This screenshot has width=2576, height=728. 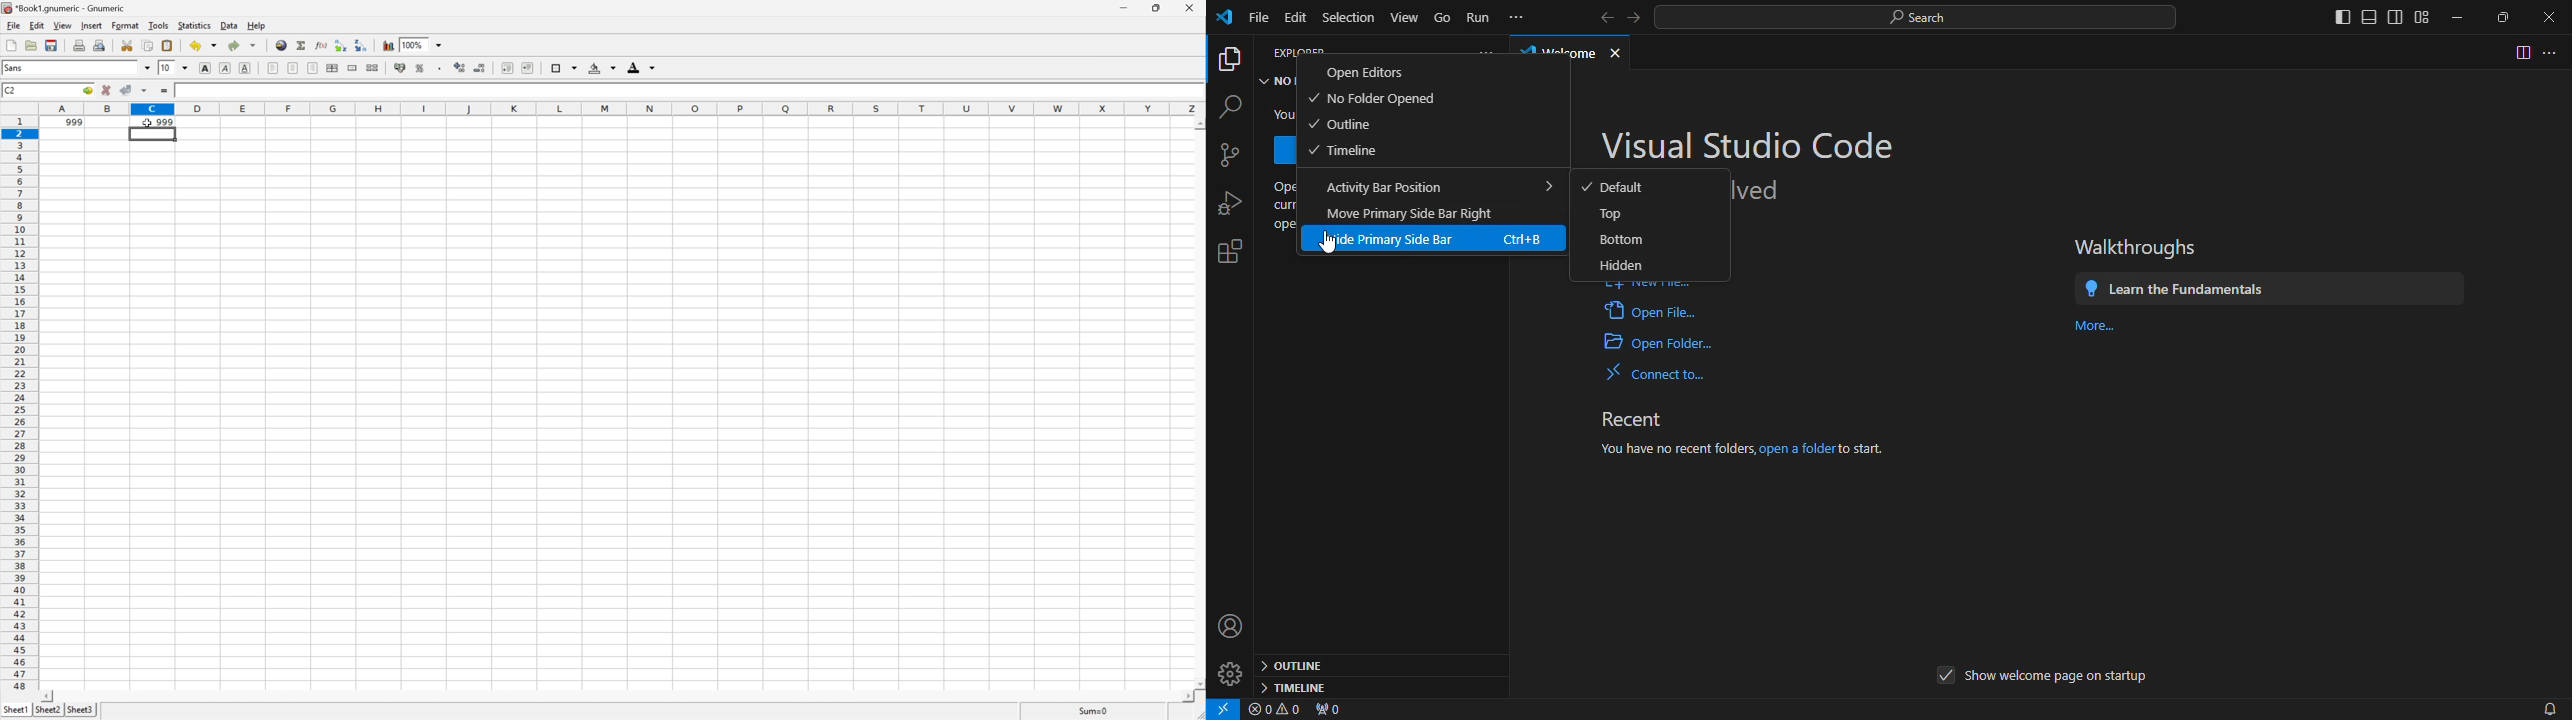 I want to click on background, so click(x=603, y=68).